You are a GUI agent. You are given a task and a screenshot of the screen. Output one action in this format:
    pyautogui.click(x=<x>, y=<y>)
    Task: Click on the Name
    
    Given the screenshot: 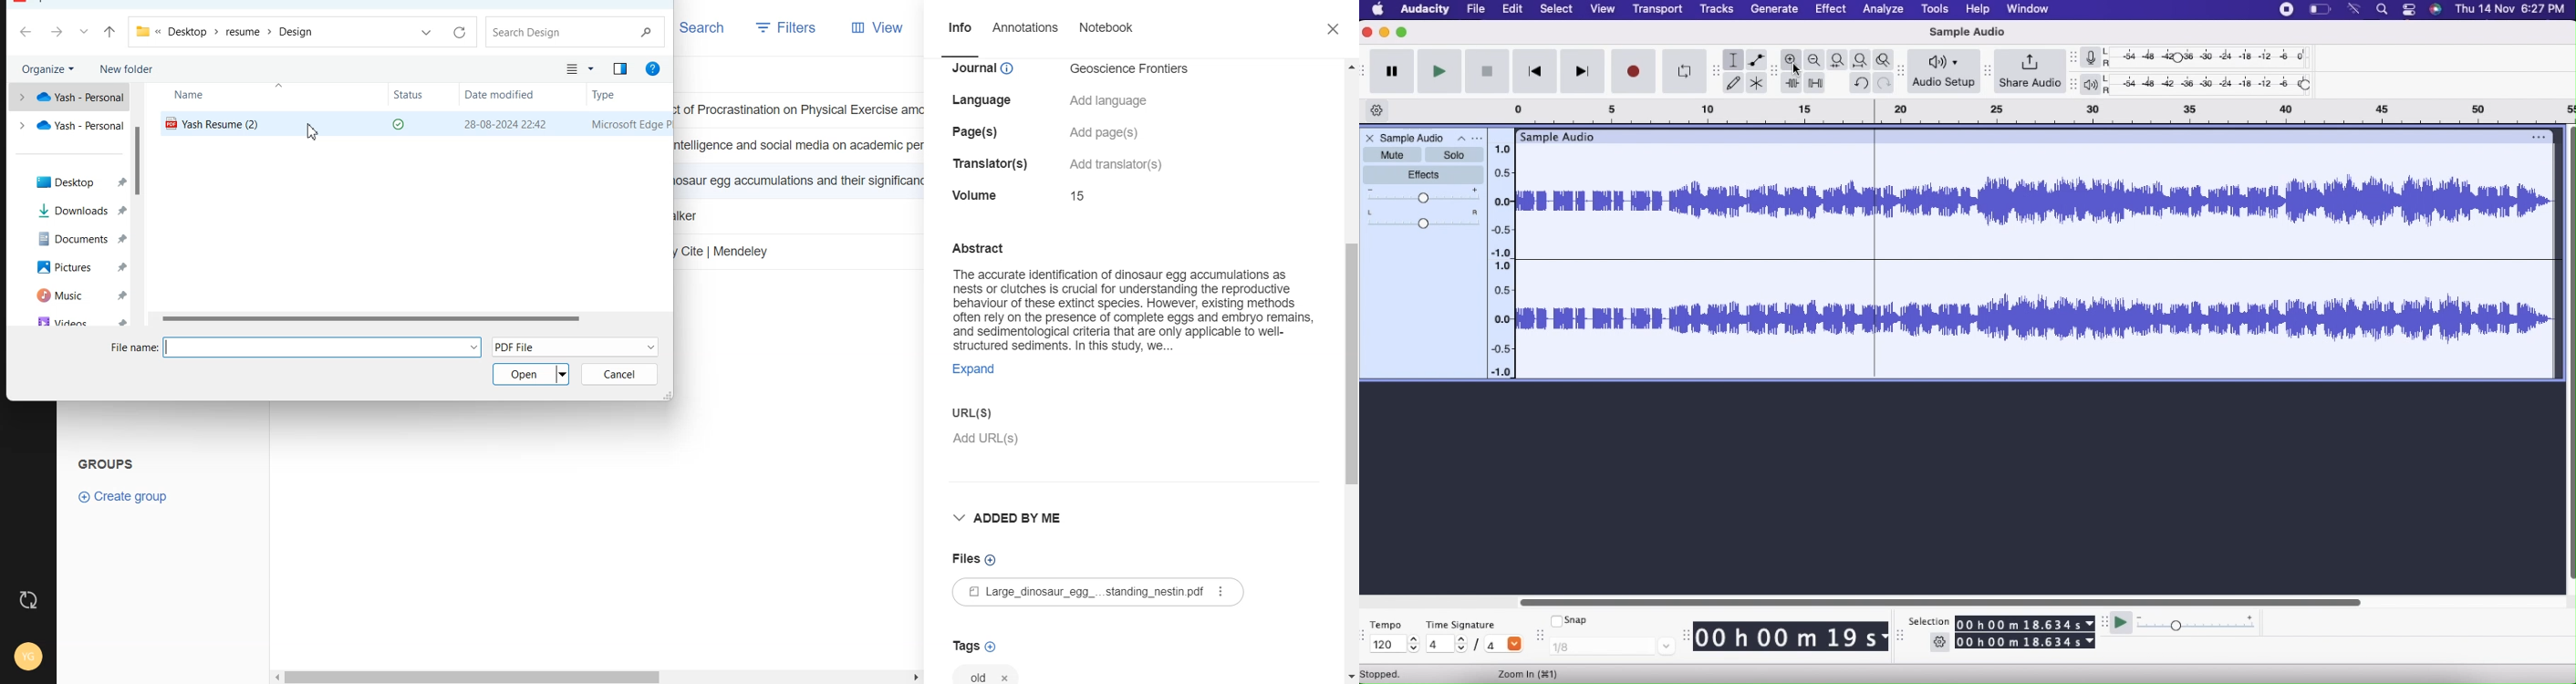 What is the action you would take?
    pyautogui.click(x=210, y=96)
    